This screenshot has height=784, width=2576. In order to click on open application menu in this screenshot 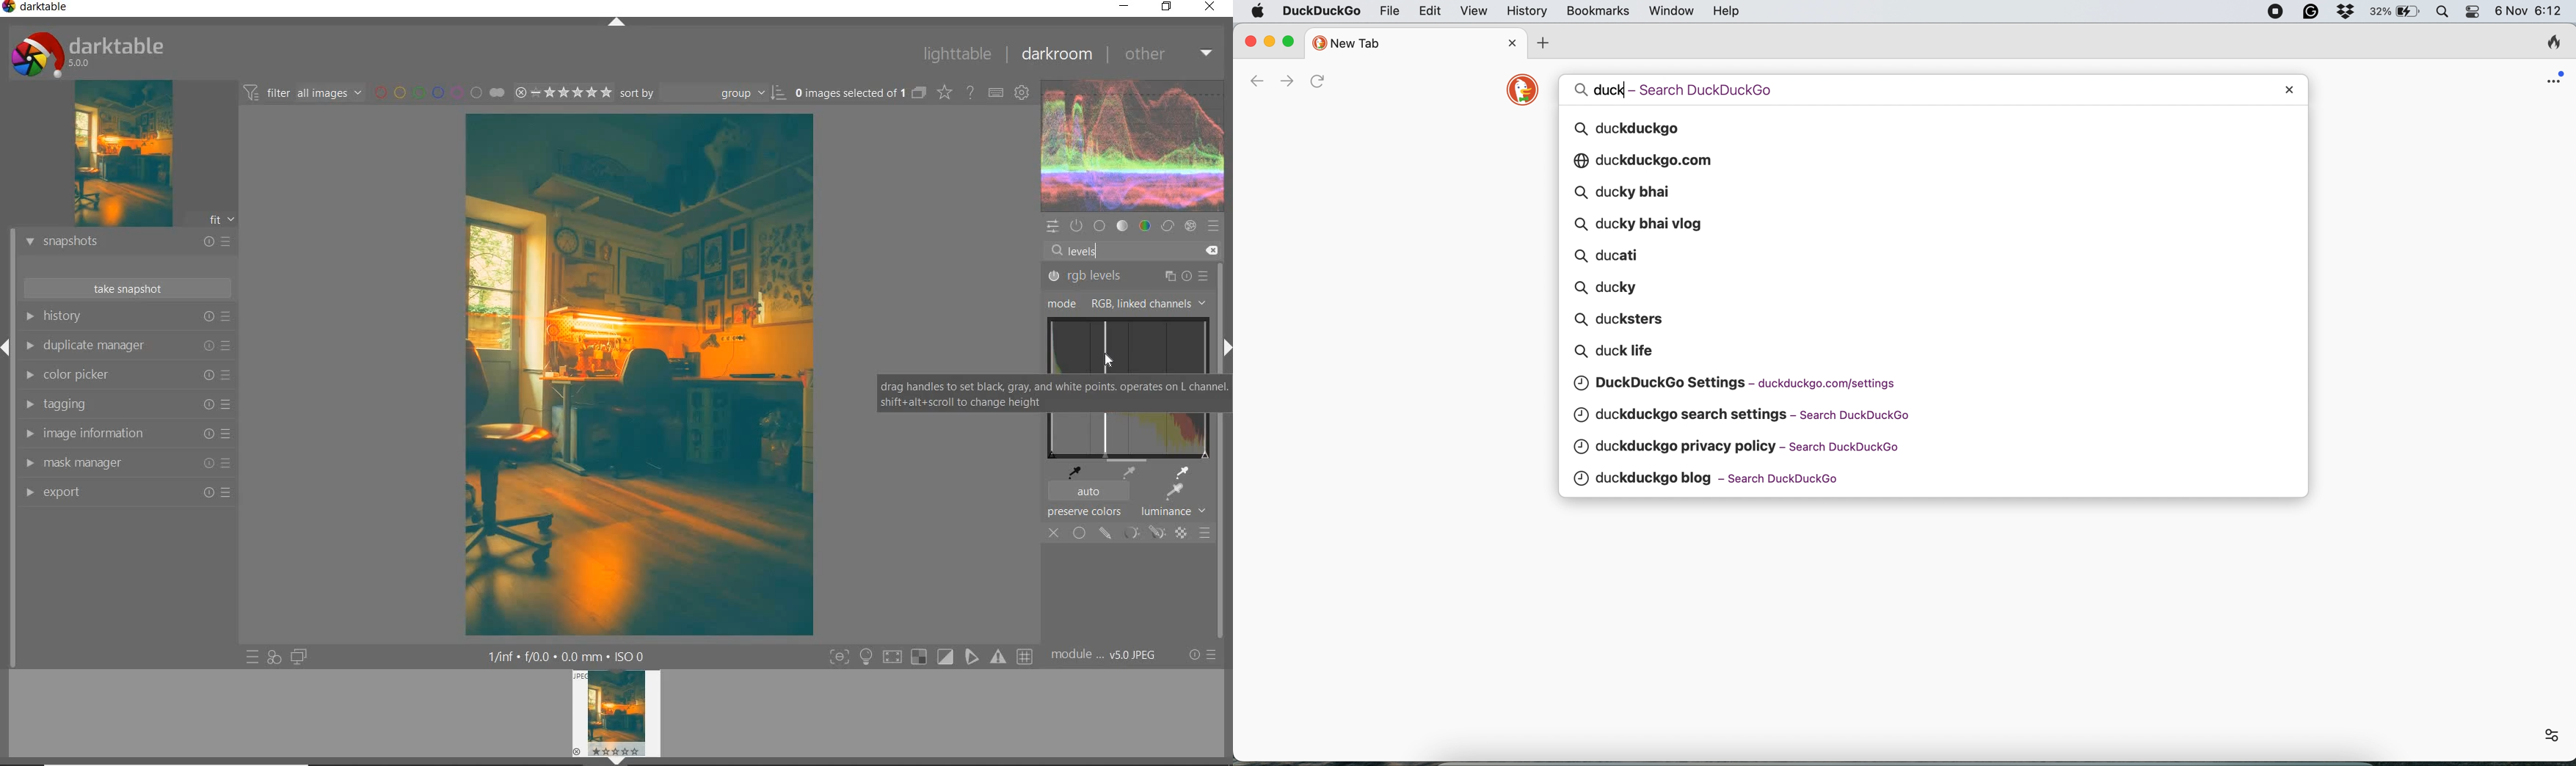, I will do `click(2557, 77)`.